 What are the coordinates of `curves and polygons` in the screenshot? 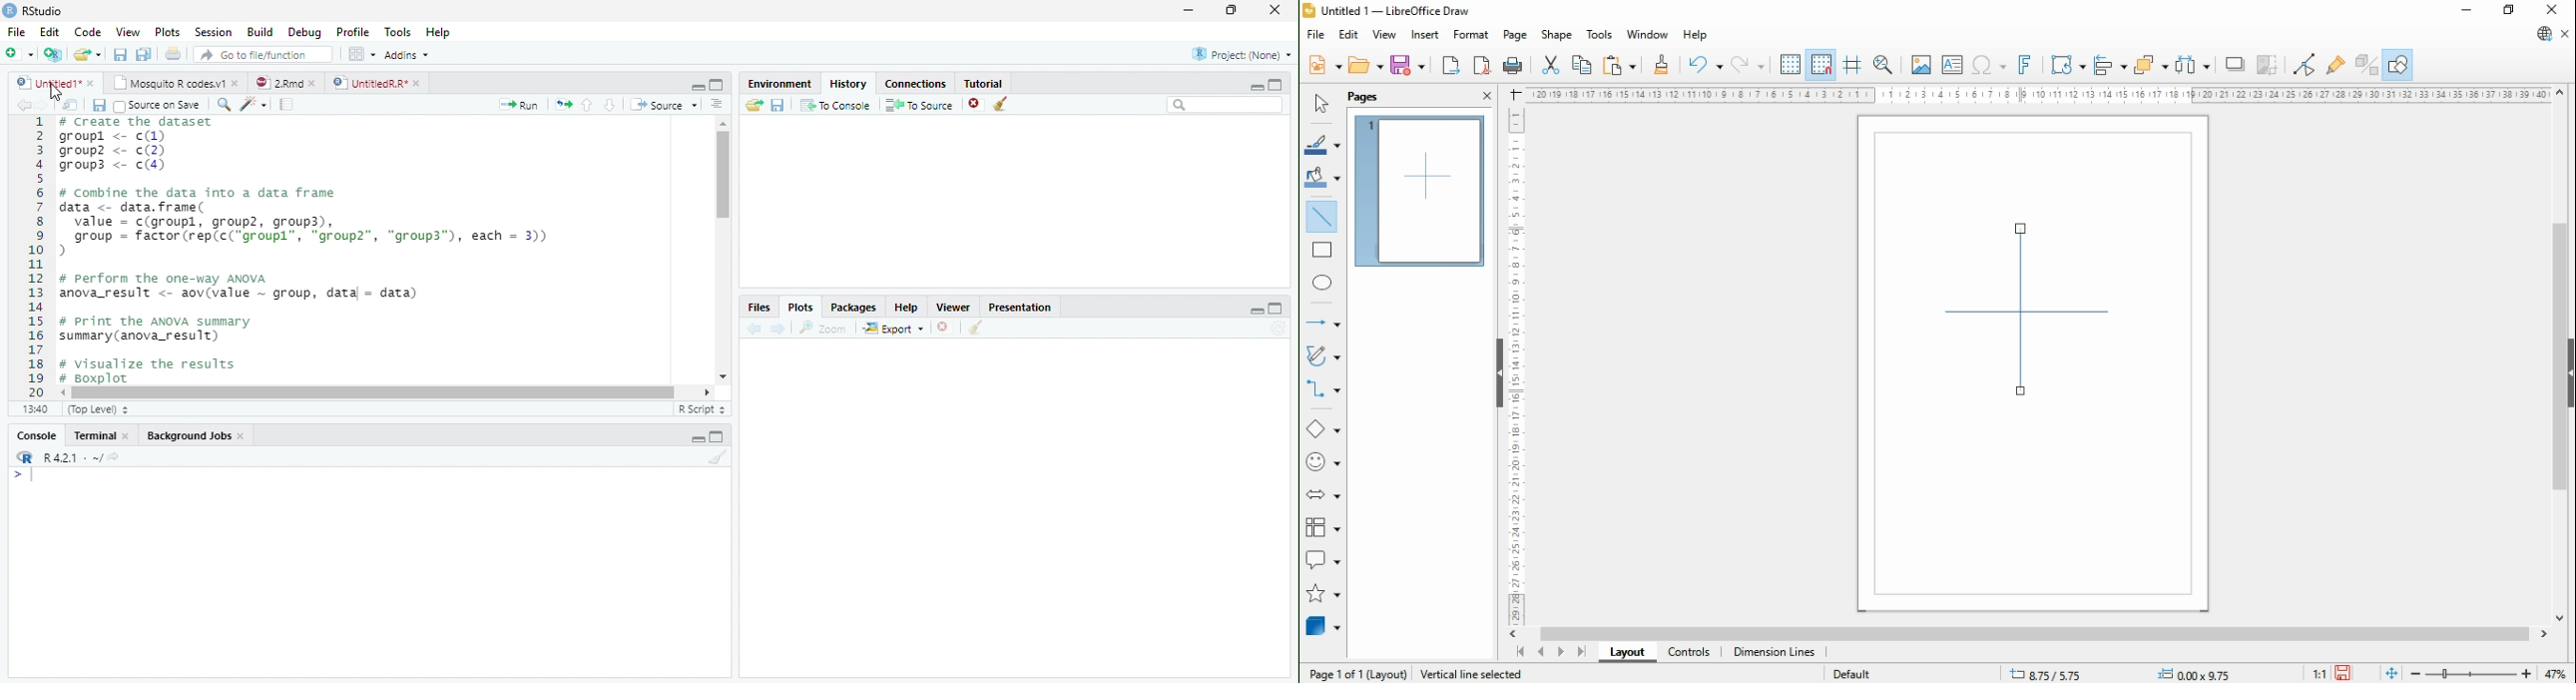 It's located at (1324, 354).